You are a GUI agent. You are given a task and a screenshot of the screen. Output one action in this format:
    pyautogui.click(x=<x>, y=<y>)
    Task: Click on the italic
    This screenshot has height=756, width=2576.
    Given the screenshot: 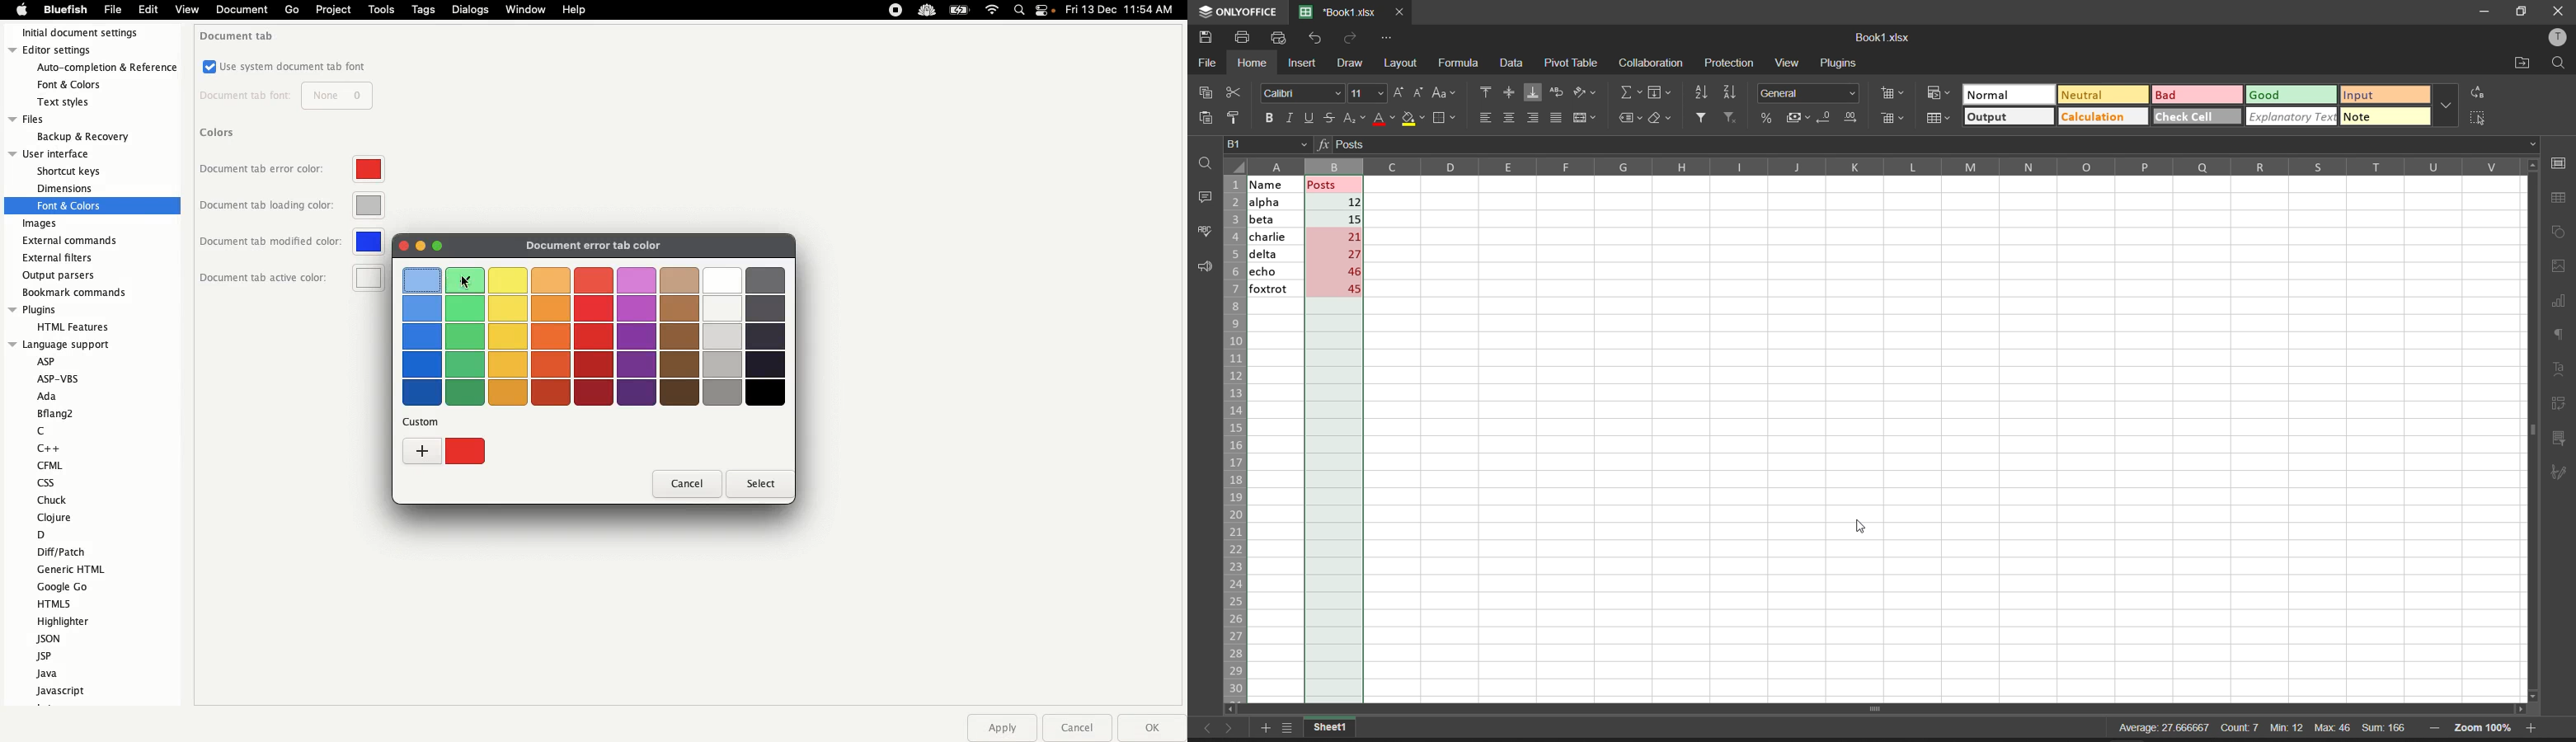 What is the action you would take?
    pyautogui.click(x=1288, y=119)
    